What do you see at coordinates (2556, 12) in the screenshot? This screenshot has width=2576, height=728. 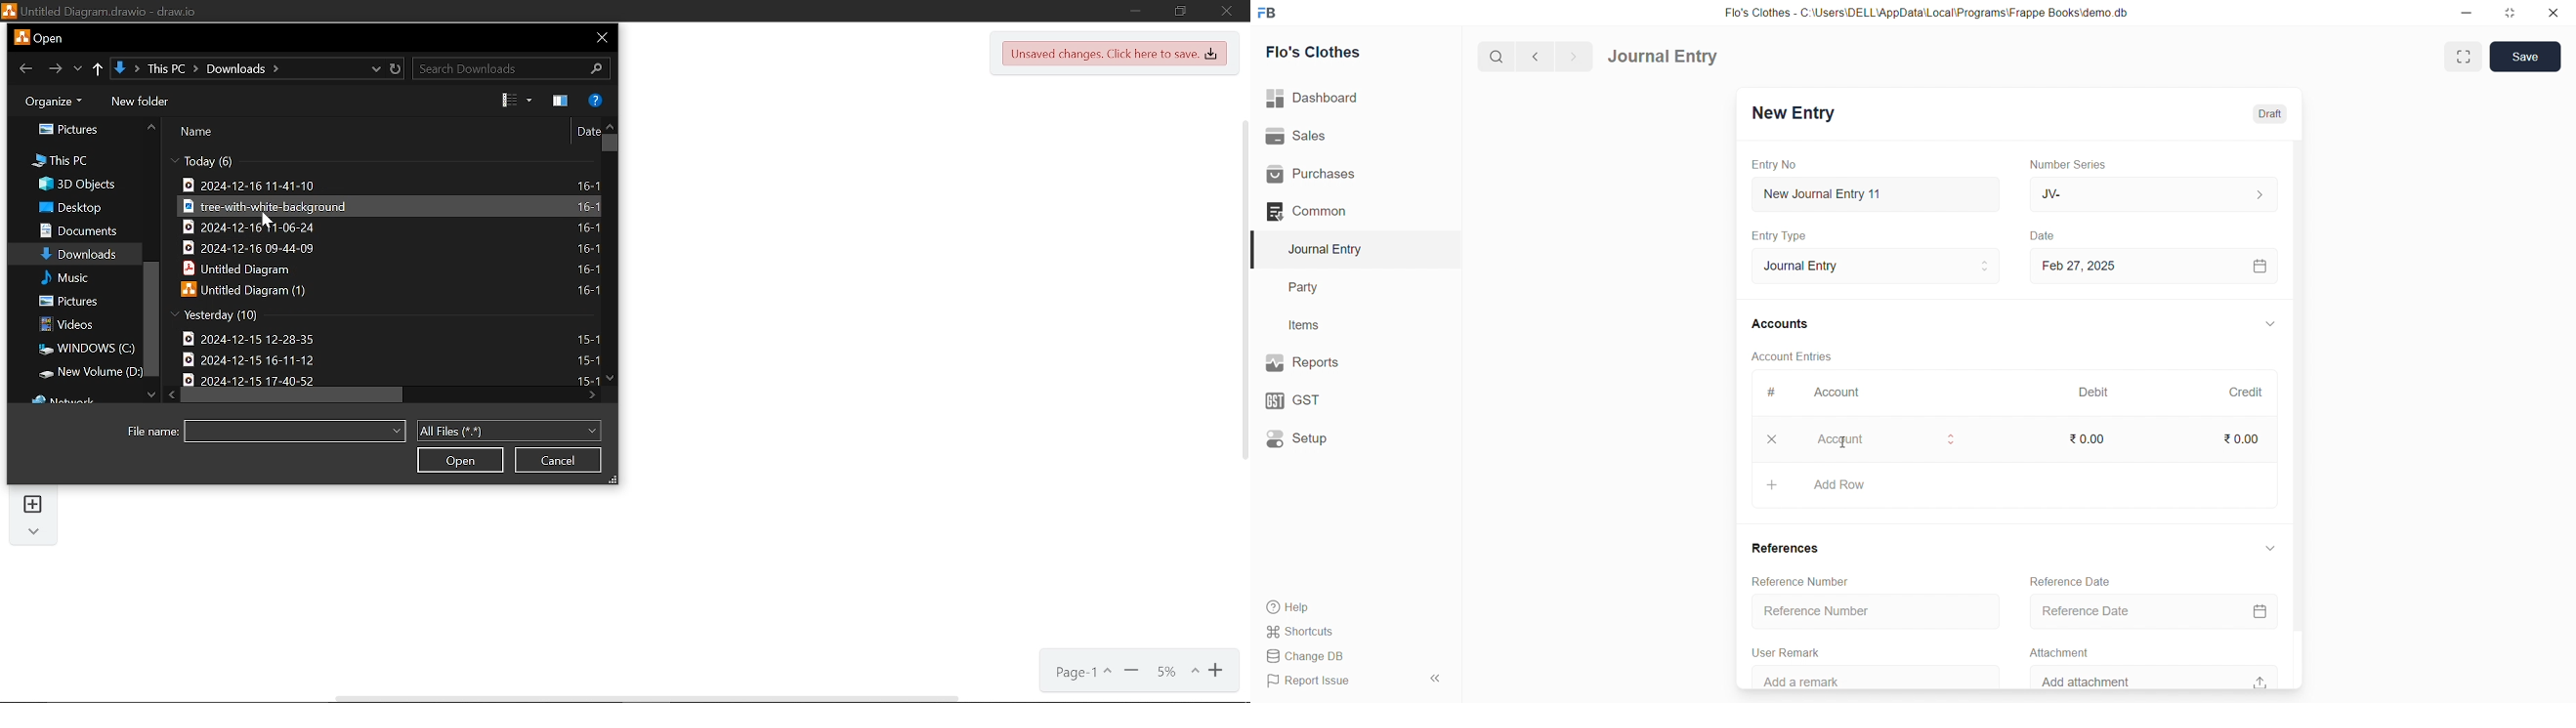 I see `close` at bounding box center [2556, 12].